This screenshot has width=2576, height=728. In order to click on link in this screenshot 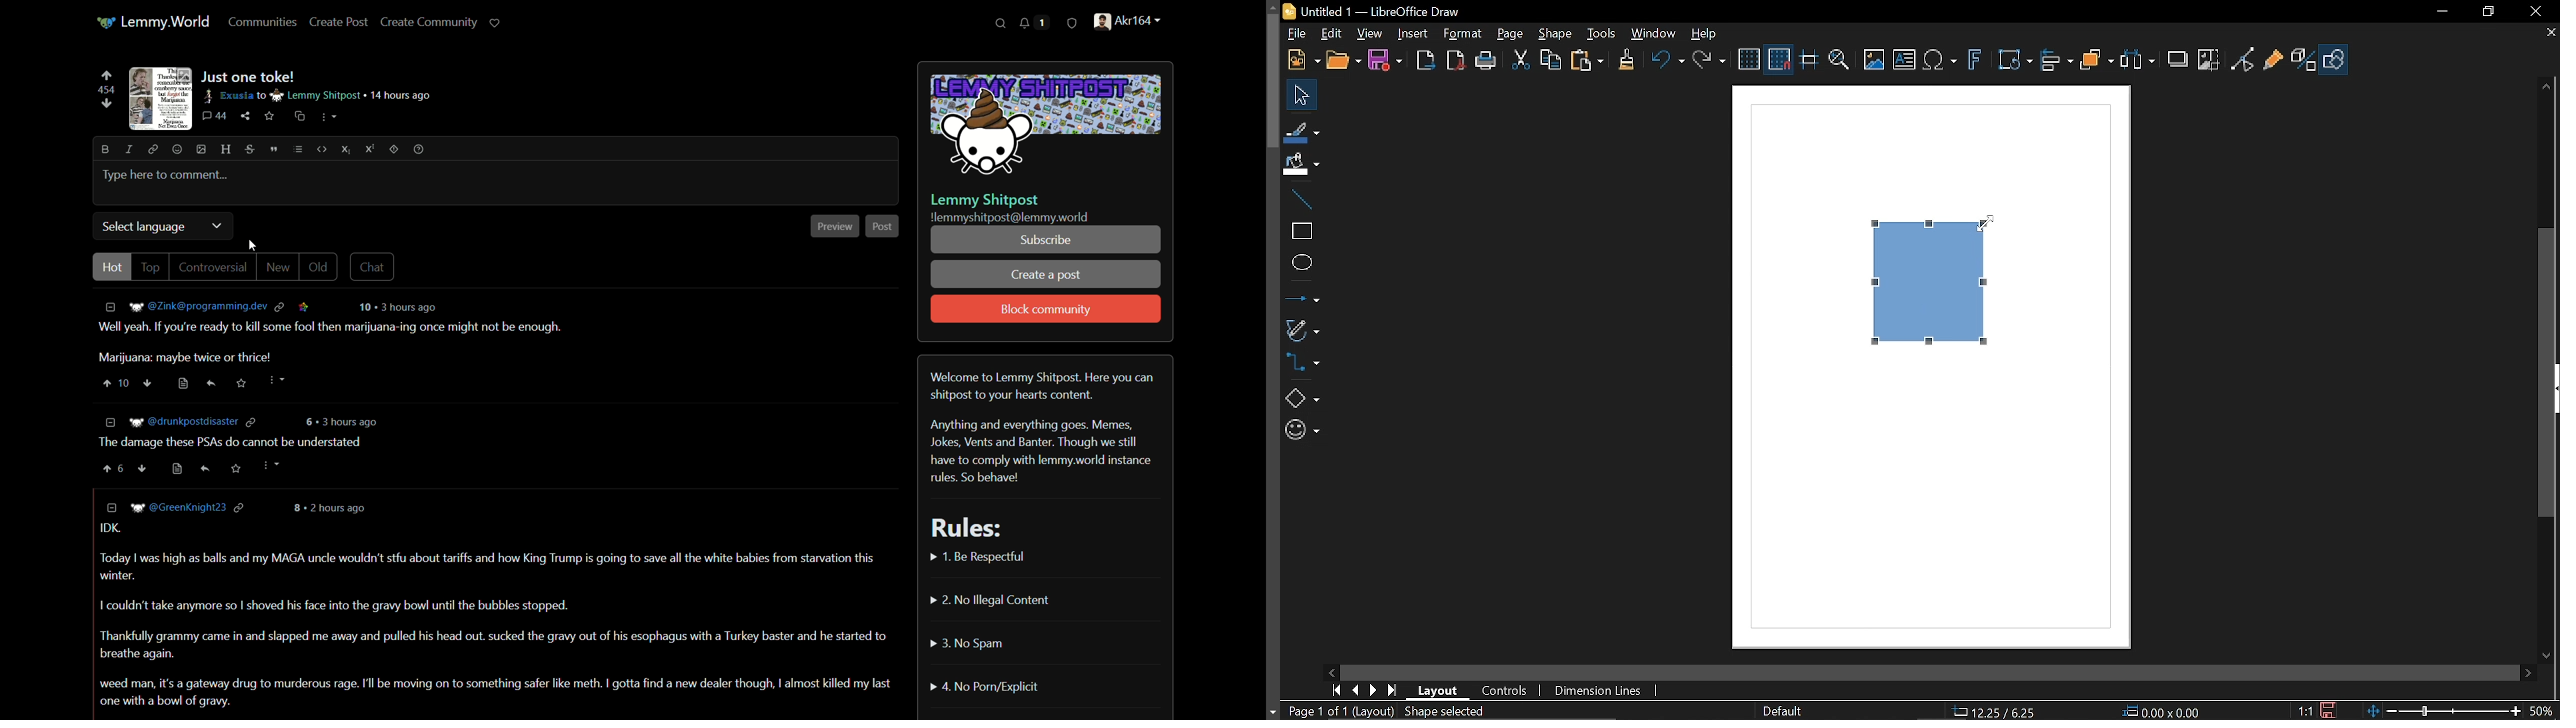, I will do `click(151, 149)`.